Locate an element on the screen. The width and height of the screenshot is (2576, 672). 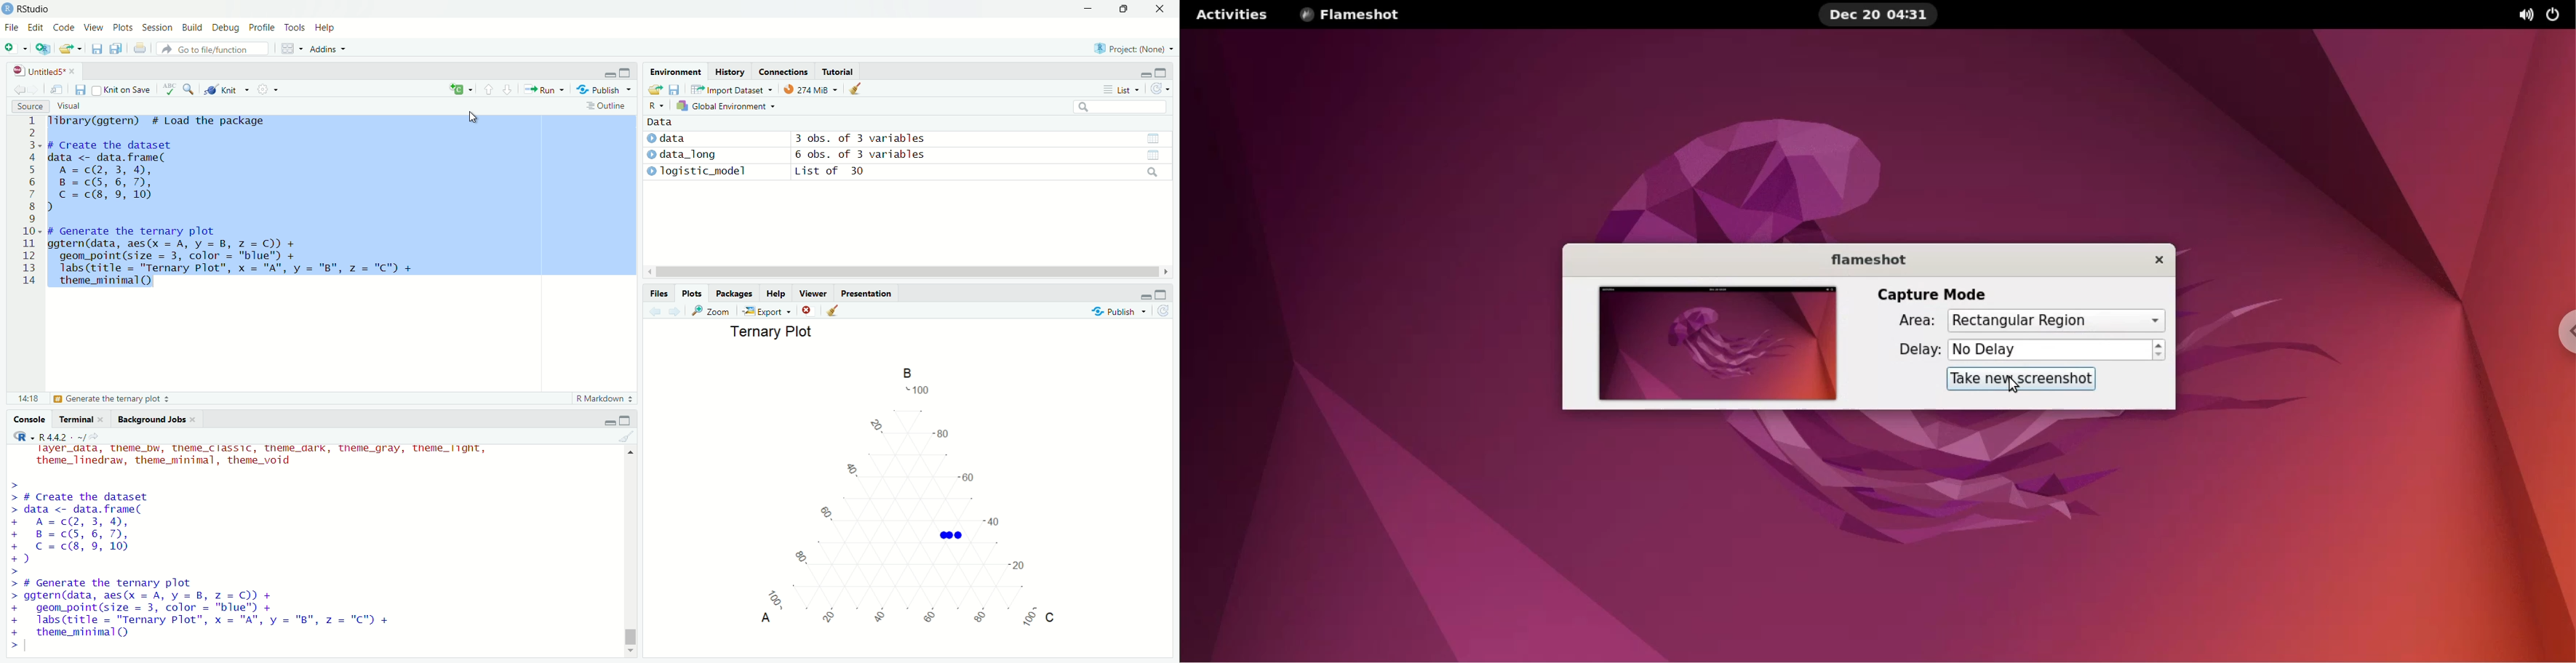
14:18 is located at coordinates (27, 397).